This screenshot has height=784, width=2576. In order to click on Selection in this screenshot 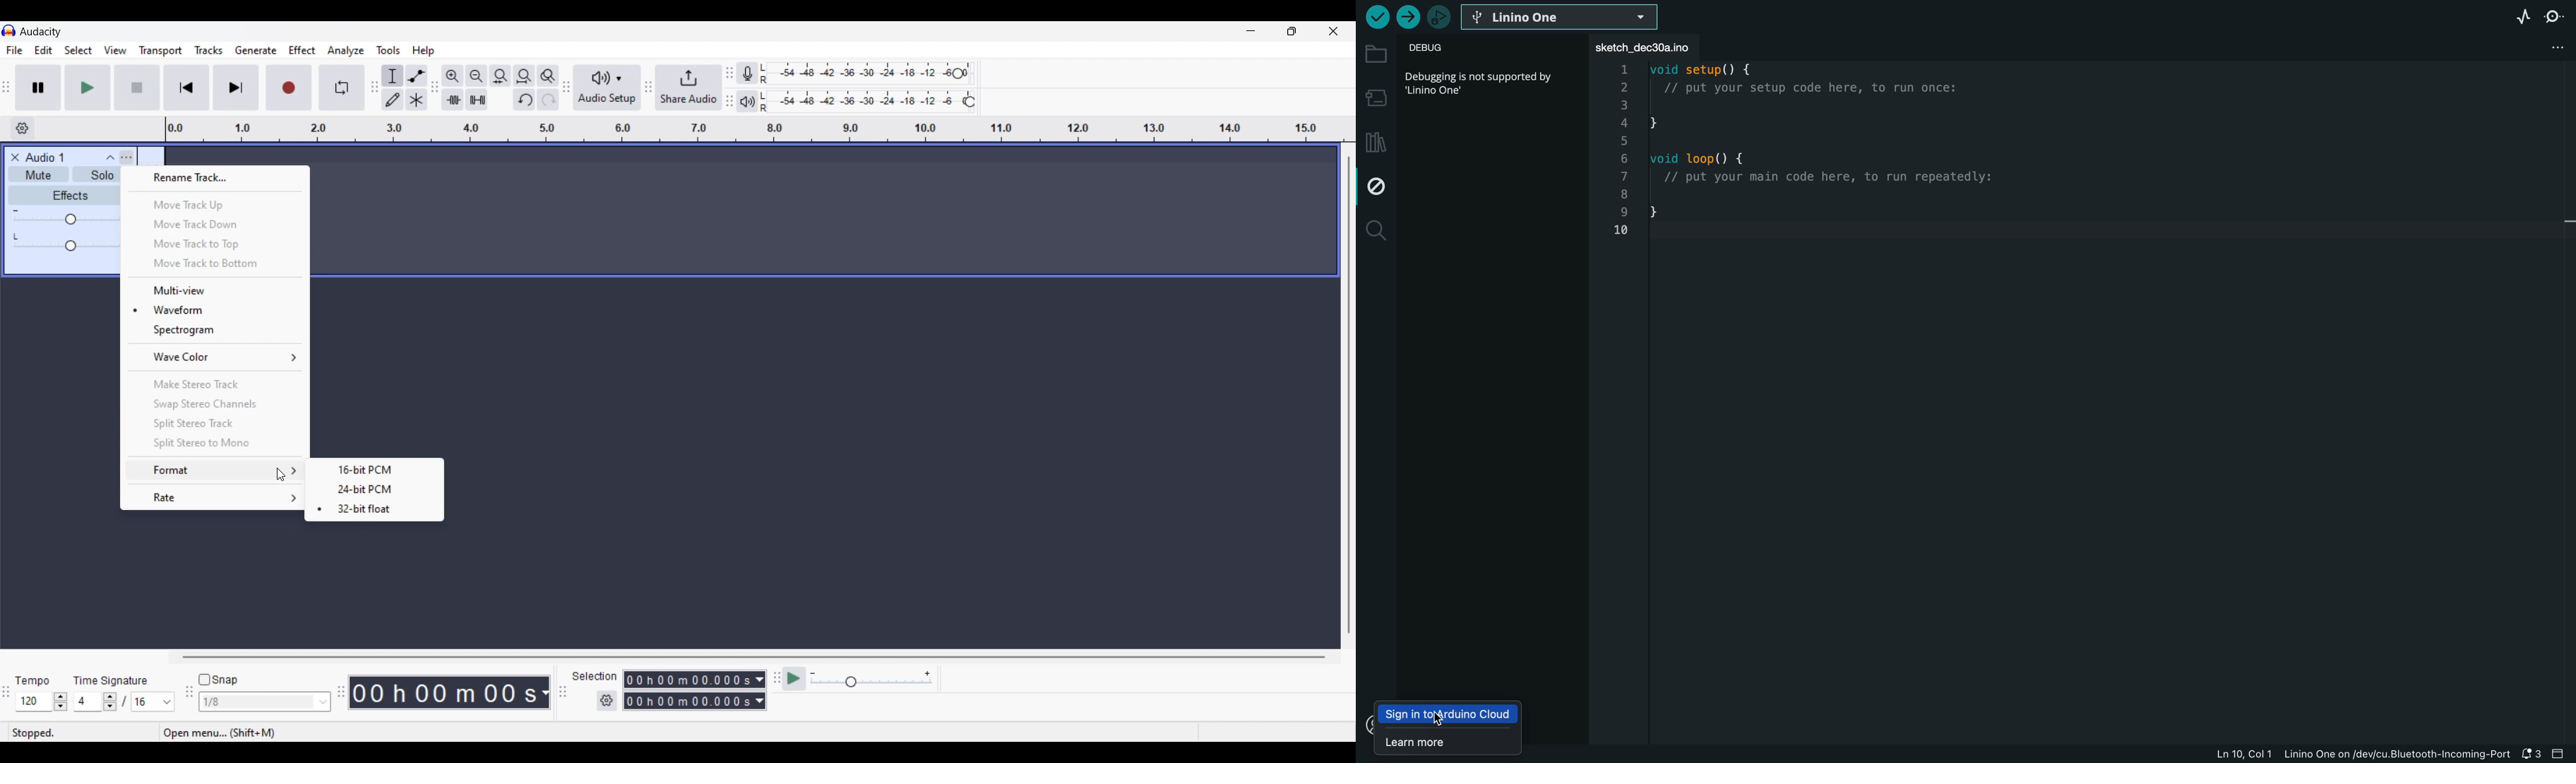, I will do `click(588, 677)`.